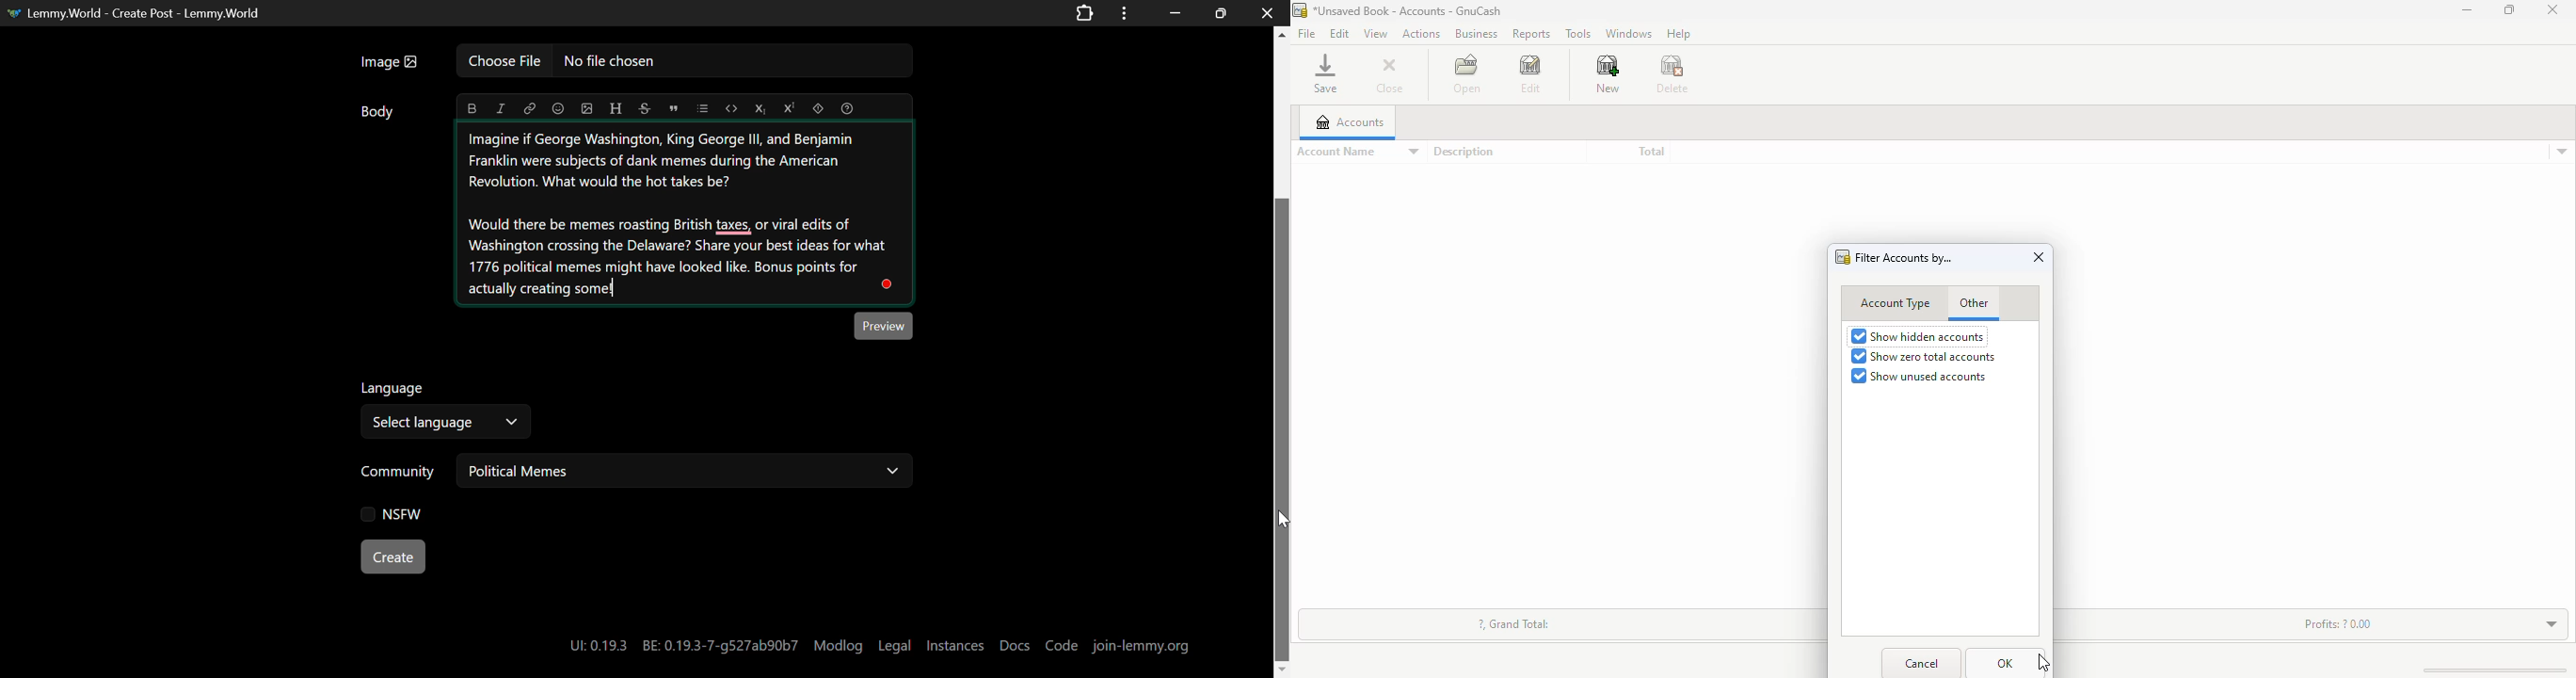 The height and width of the screenshot is (700, 2576). I want to click on Link, so click(530, 110).